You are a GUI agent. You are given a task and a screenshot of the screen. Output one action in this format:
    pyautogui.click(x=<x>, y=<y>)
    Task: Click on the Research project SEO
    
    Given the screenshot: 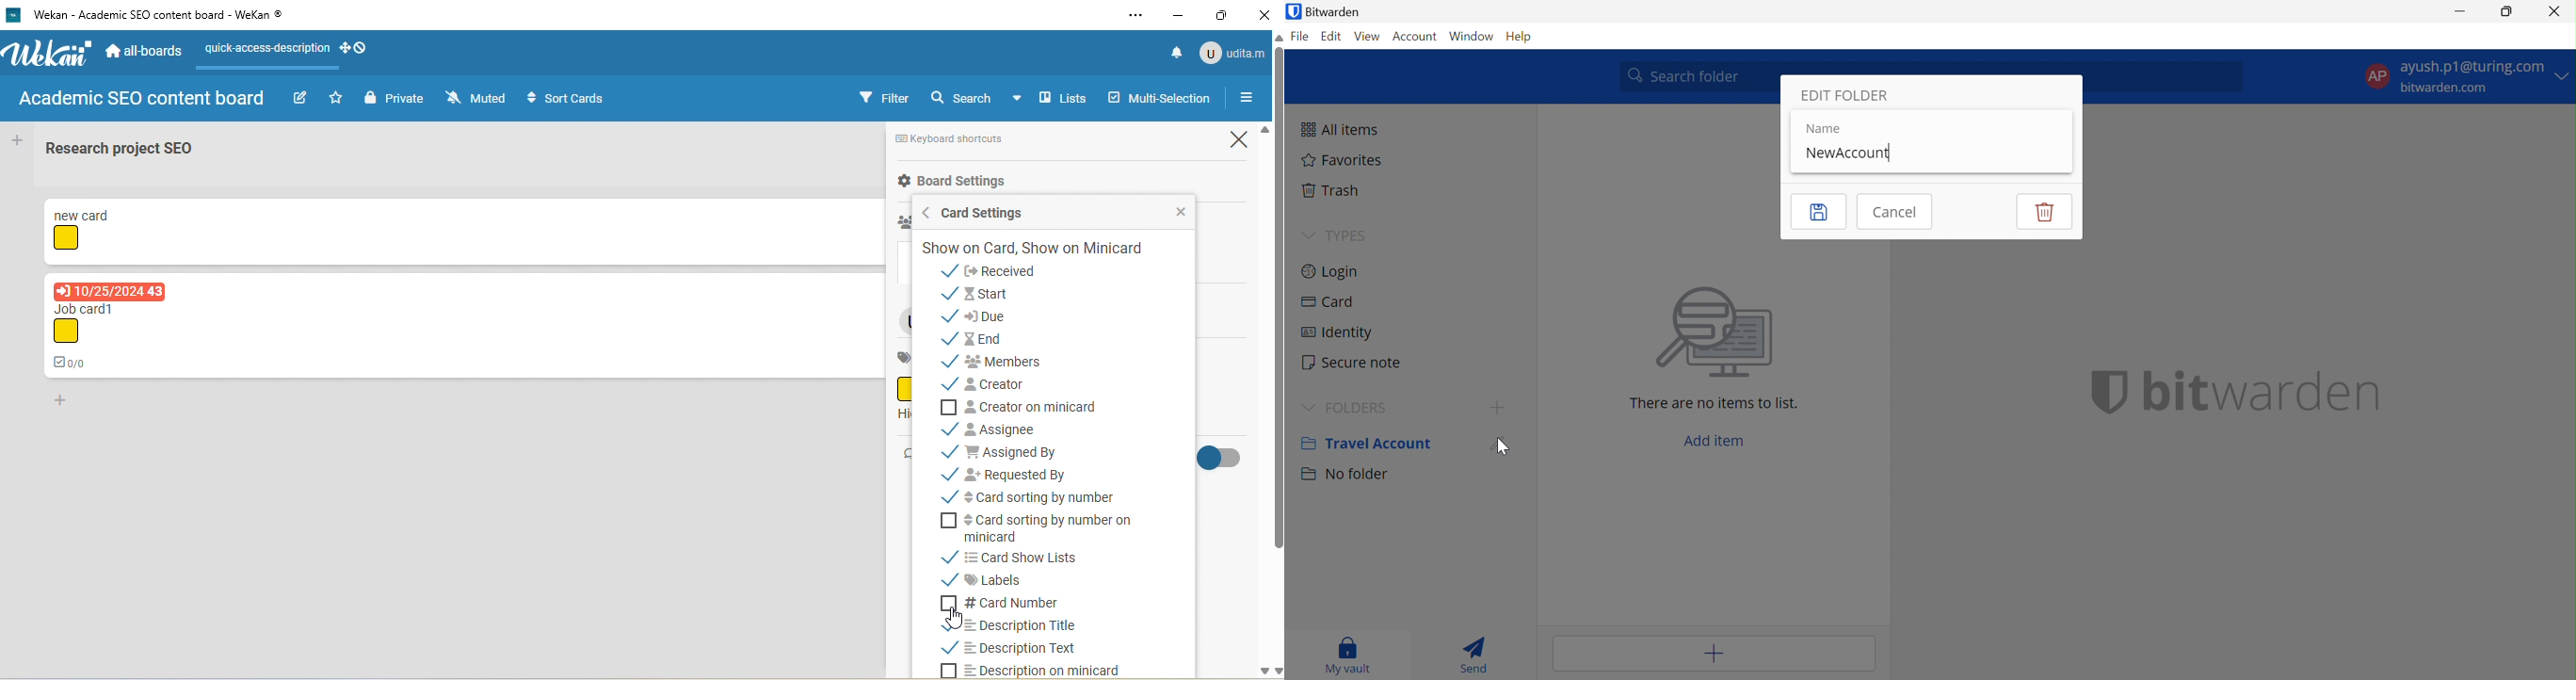 What is the action you would take?
    pyautogui.click(x=121, y=148)
    